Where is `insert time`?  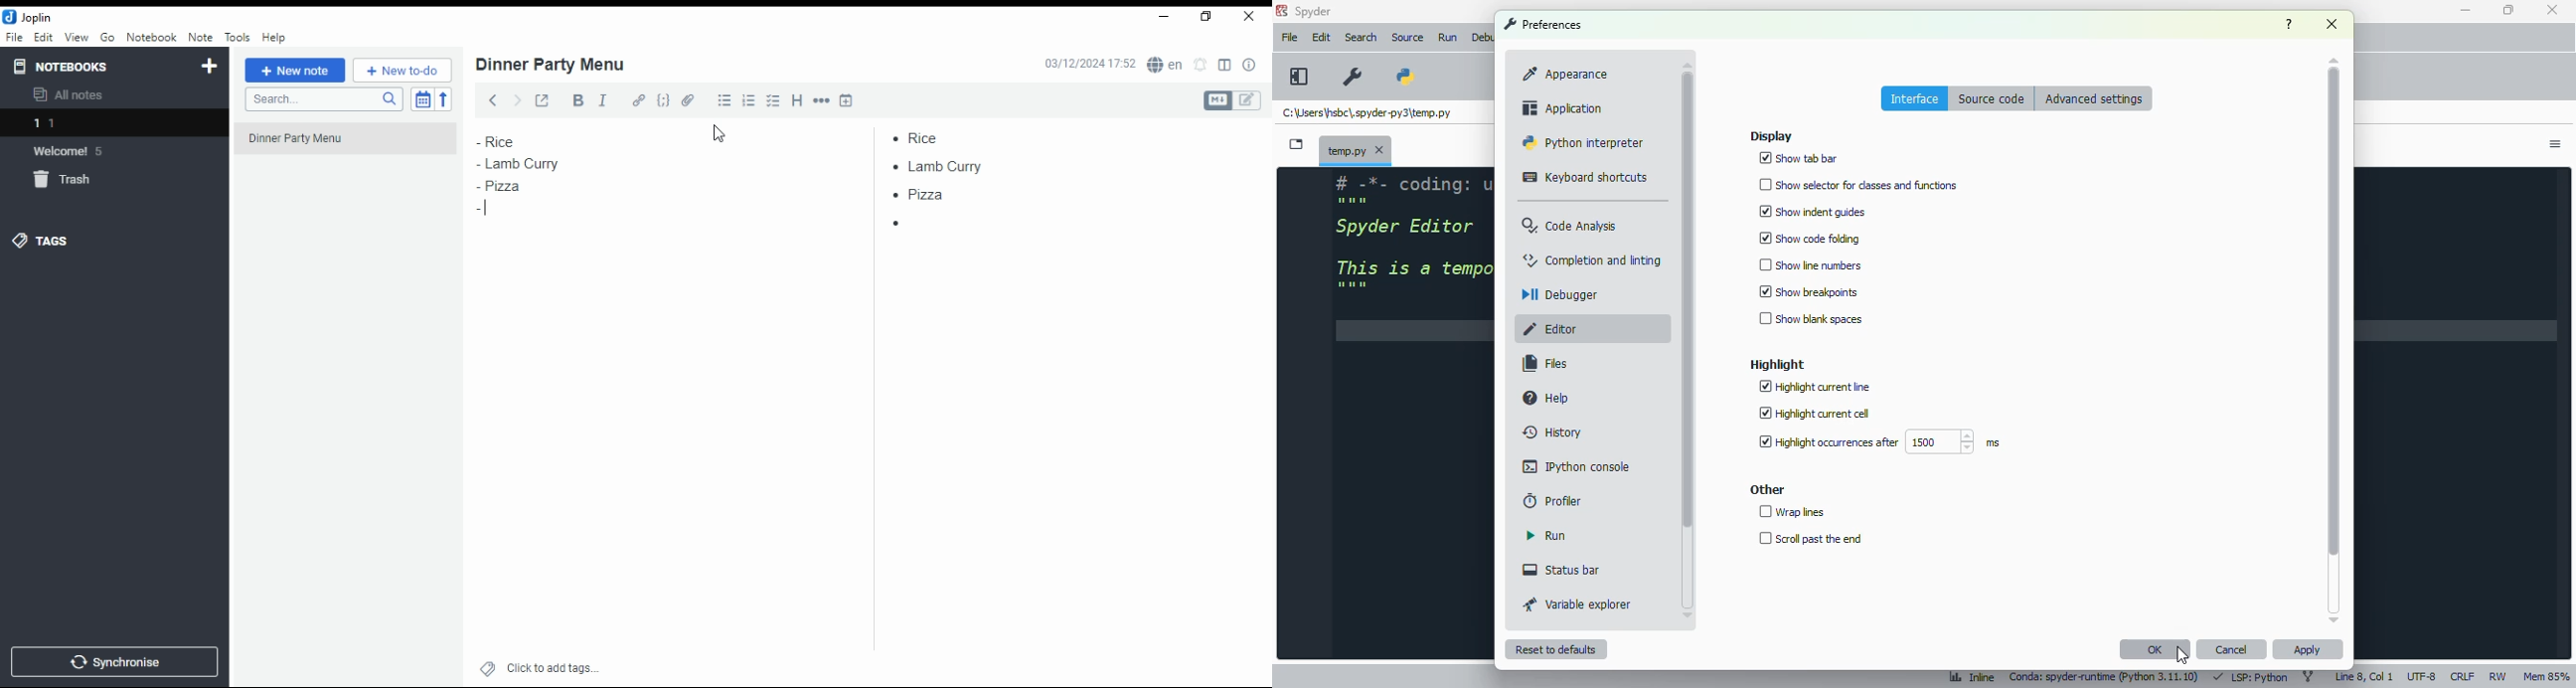 insert time is located at coordinates (846, 99).